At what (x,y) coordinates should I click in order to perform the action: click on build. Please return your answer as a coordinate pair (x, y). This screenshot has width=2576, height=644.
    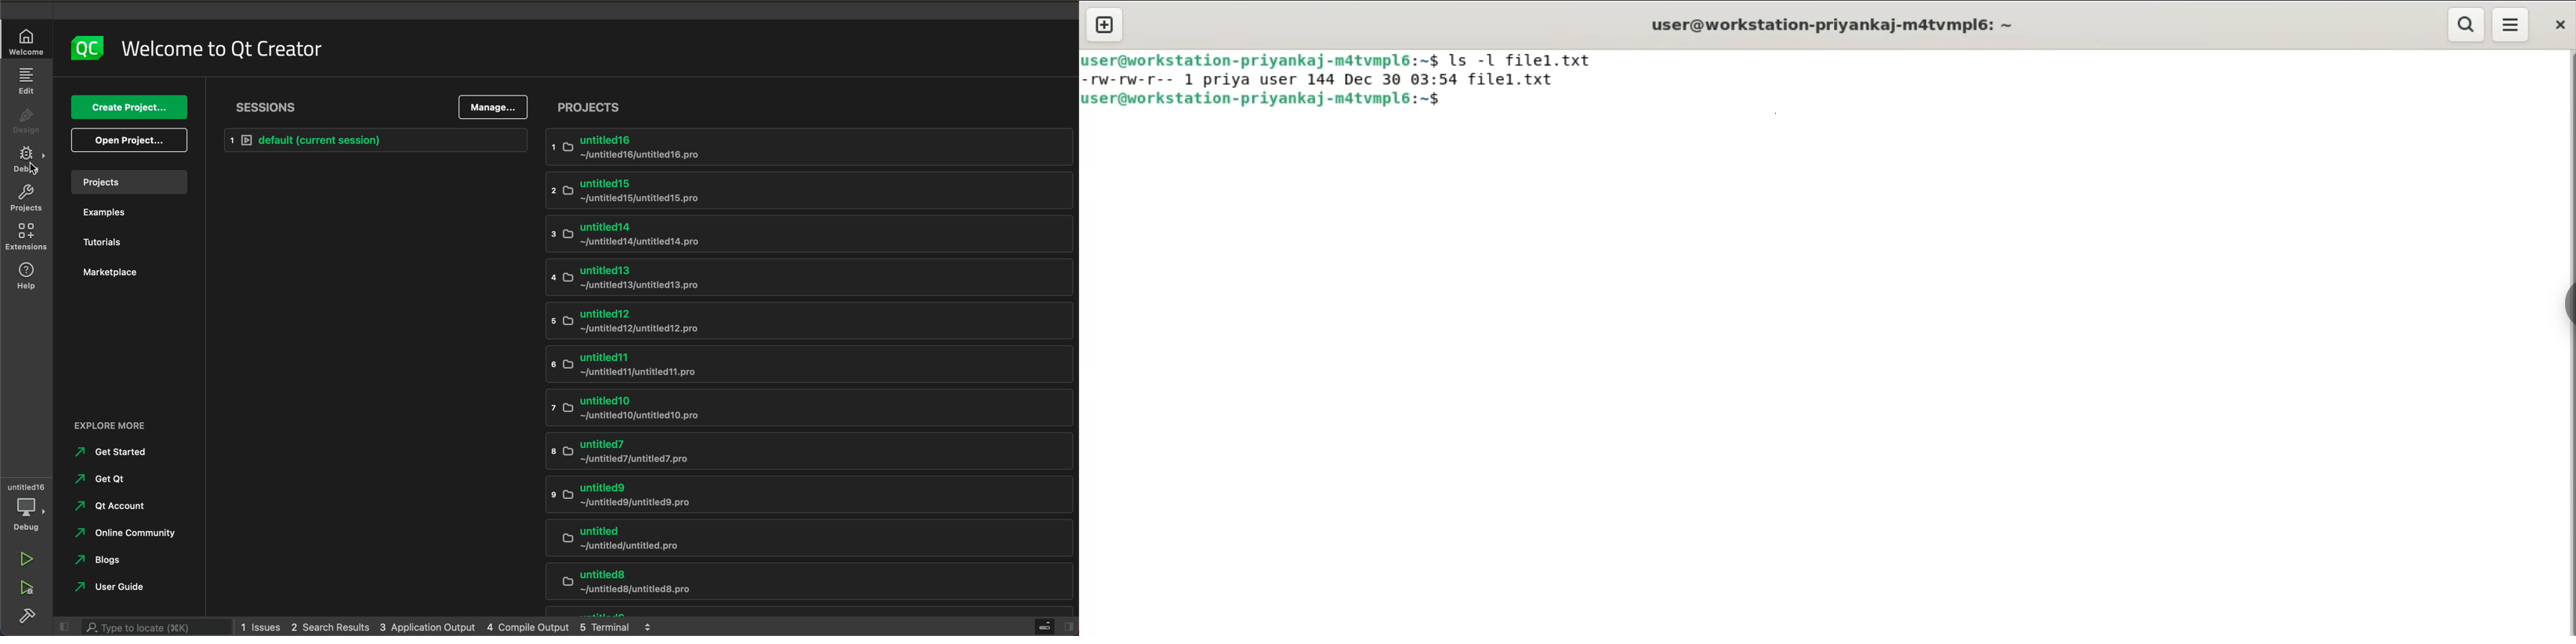
    Looking at the image, I should click on (30, 617).